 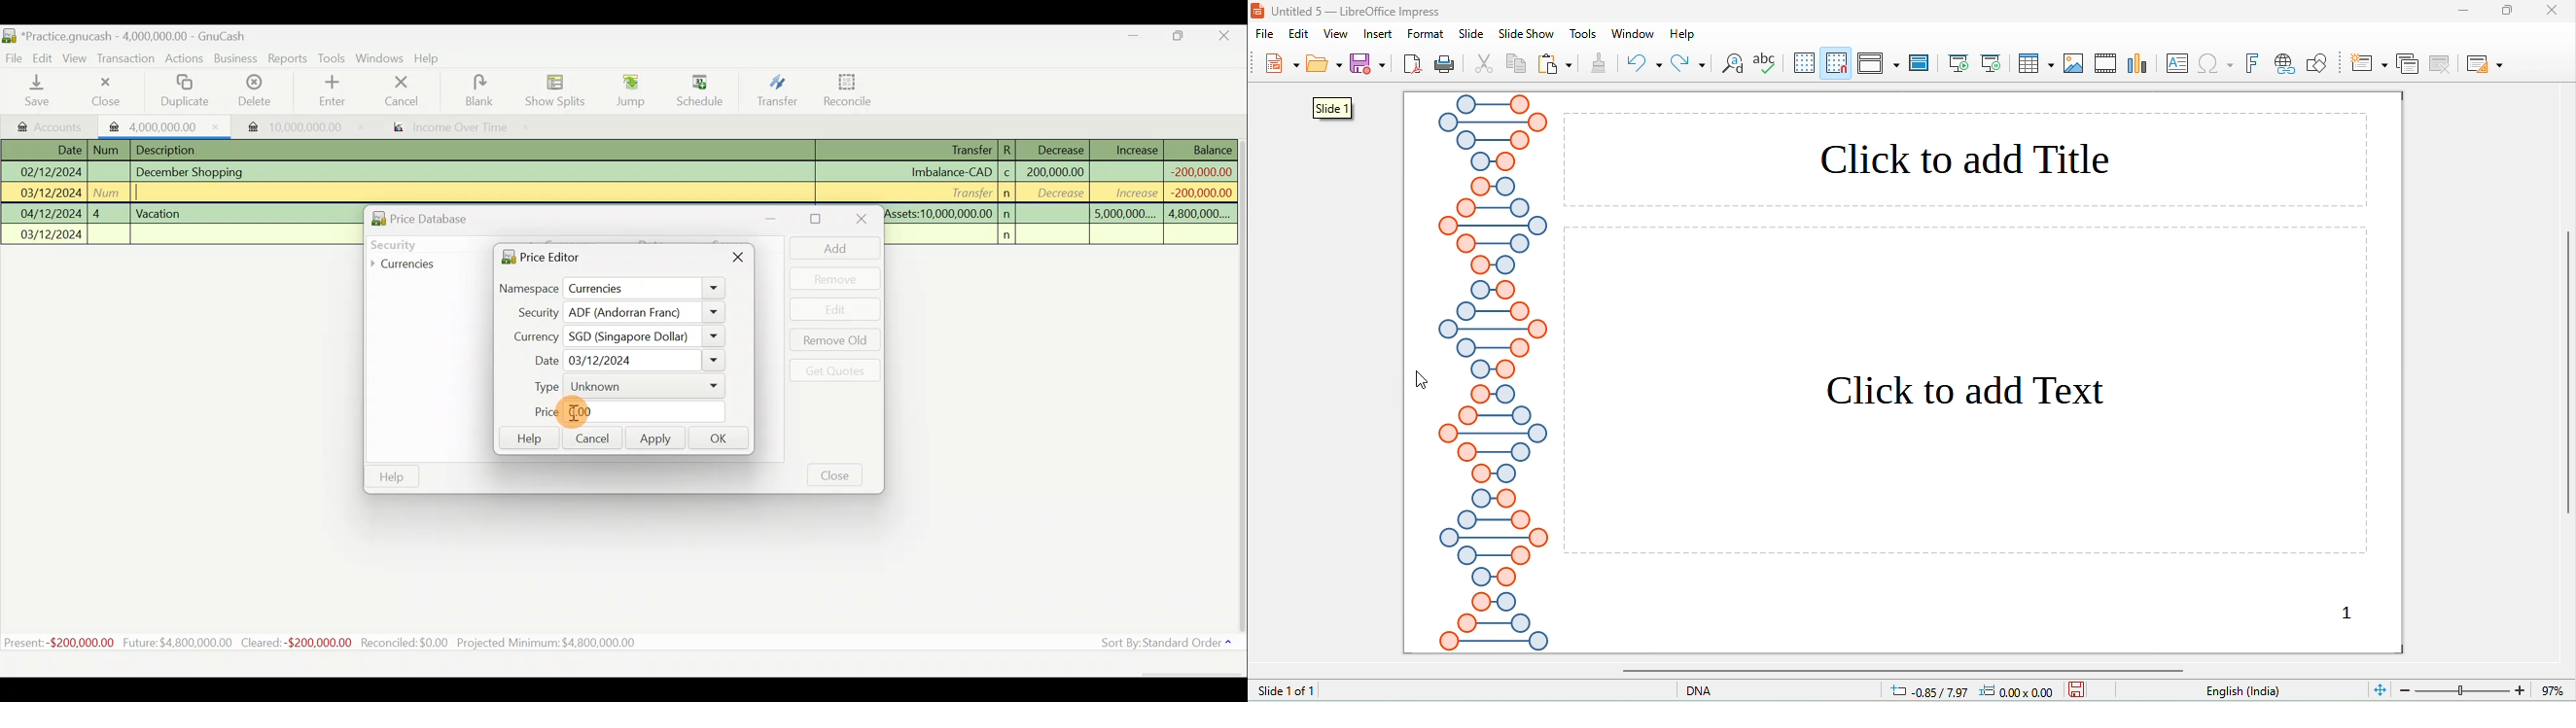 I want to click on find and replace, so click(x=1733, y=66).